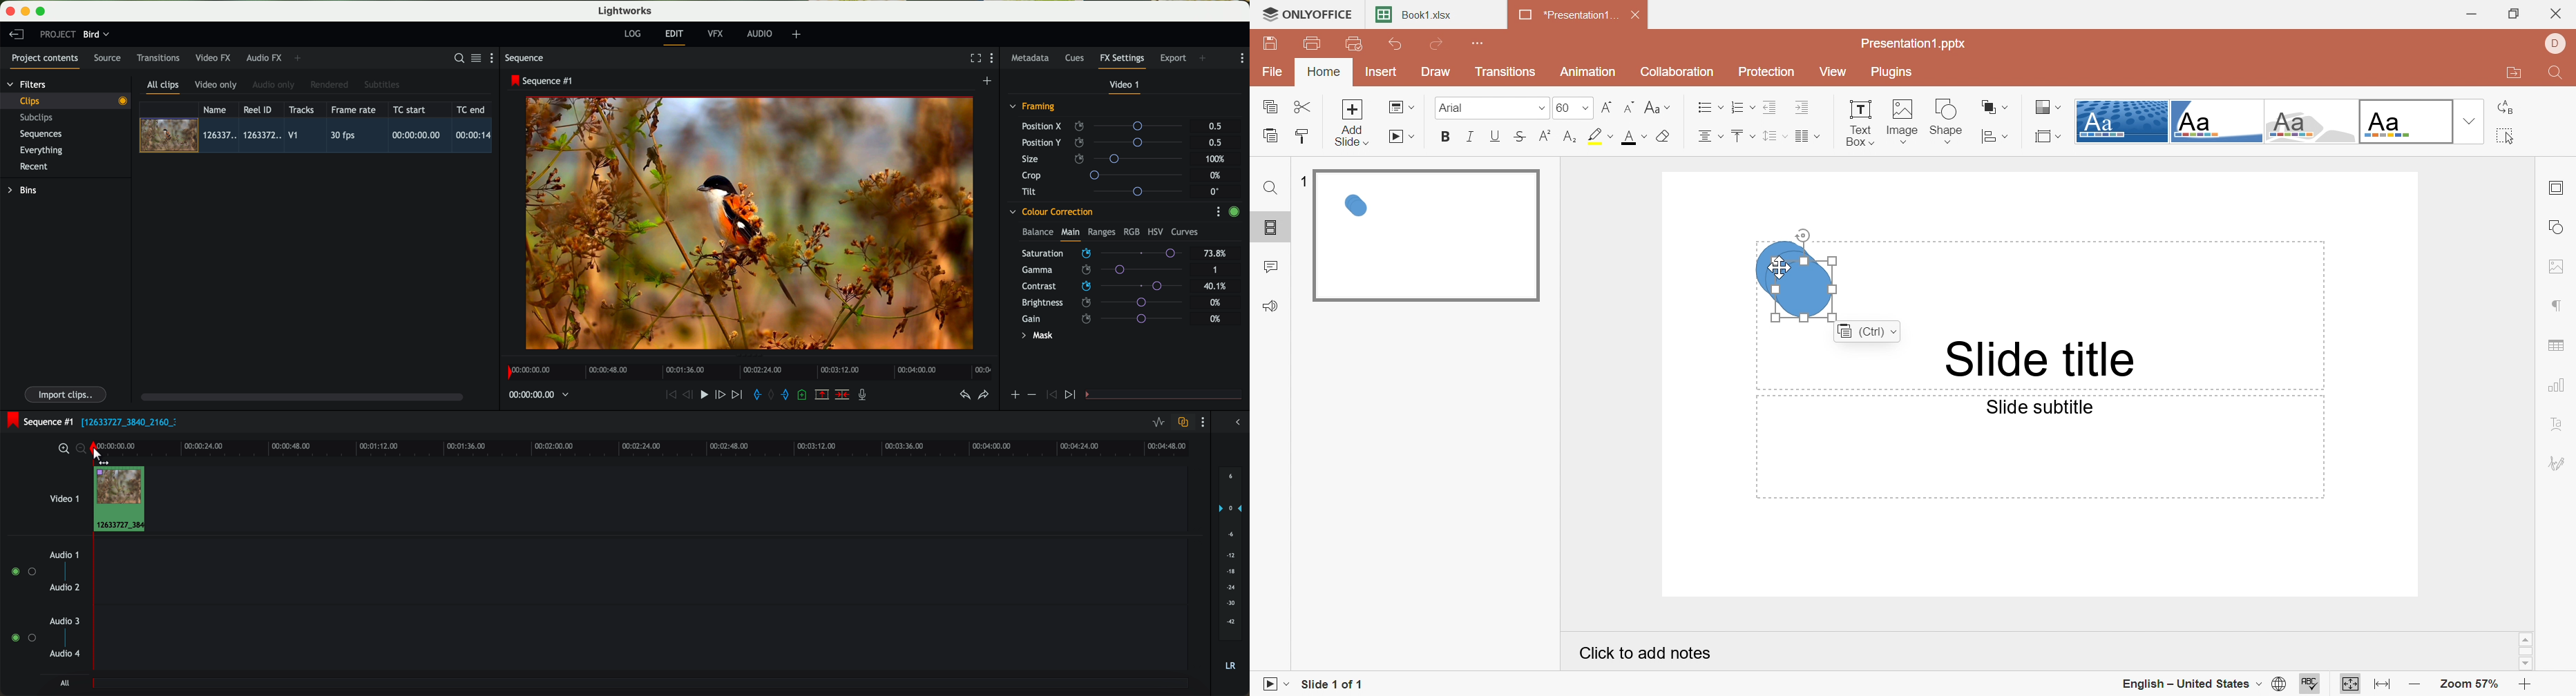  I want to click on redo, so click(983, 396).